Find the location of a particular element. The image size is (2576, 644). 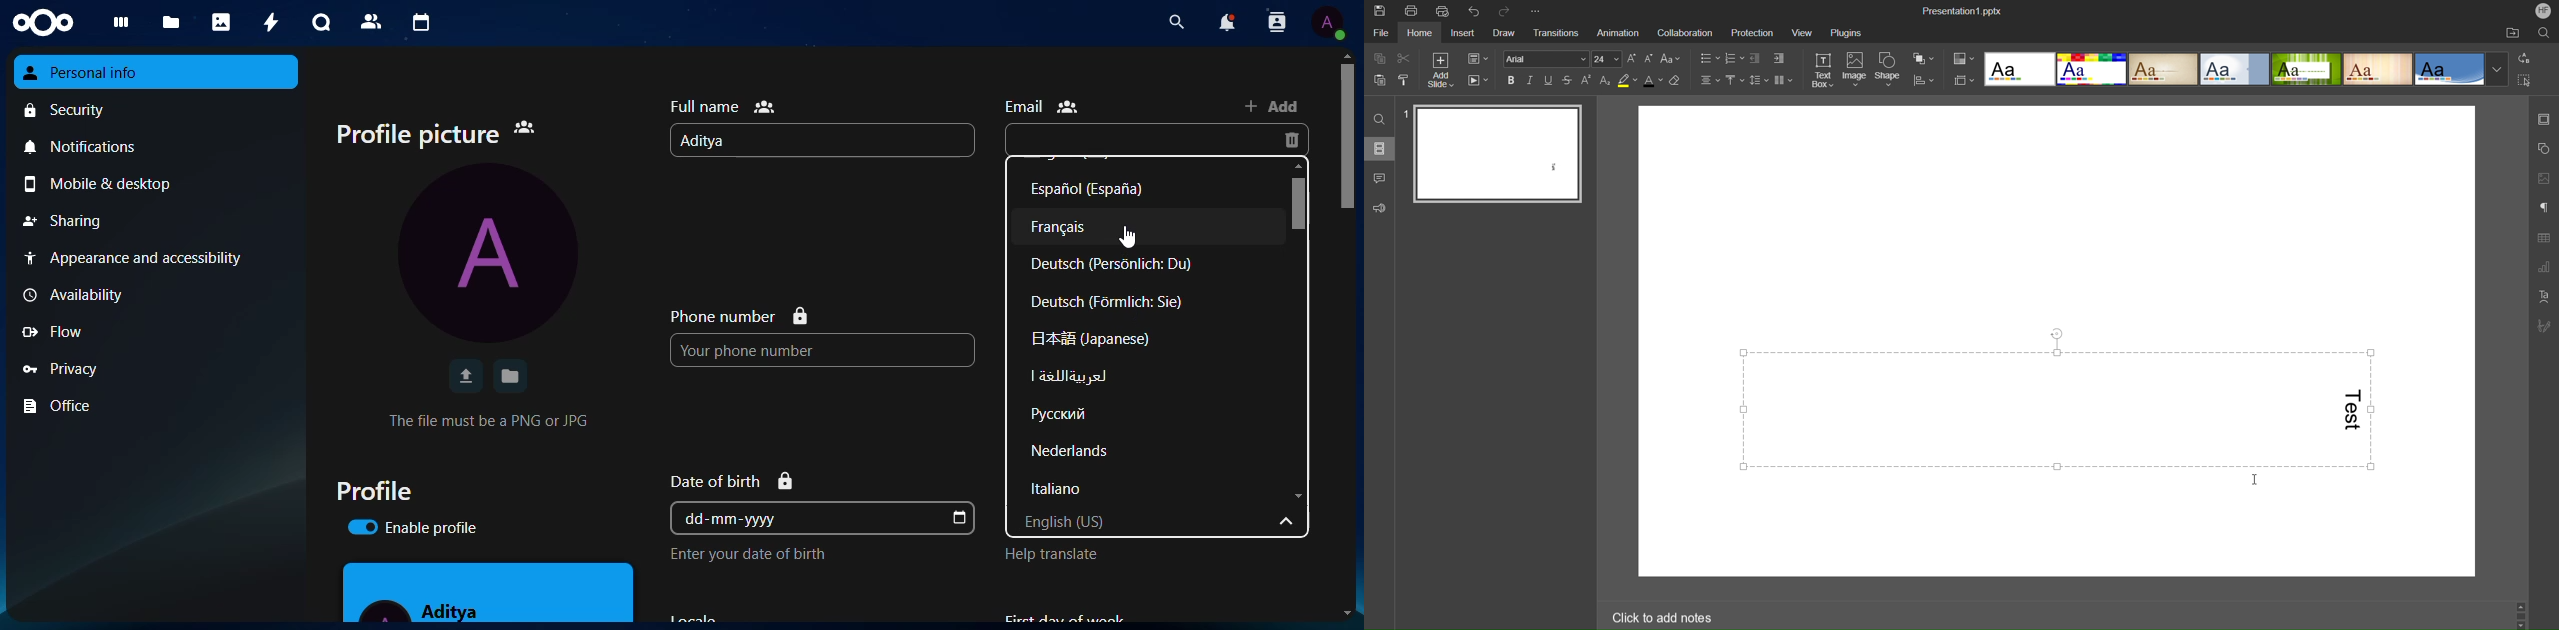

italiano is located at coordinates (1071, 491).